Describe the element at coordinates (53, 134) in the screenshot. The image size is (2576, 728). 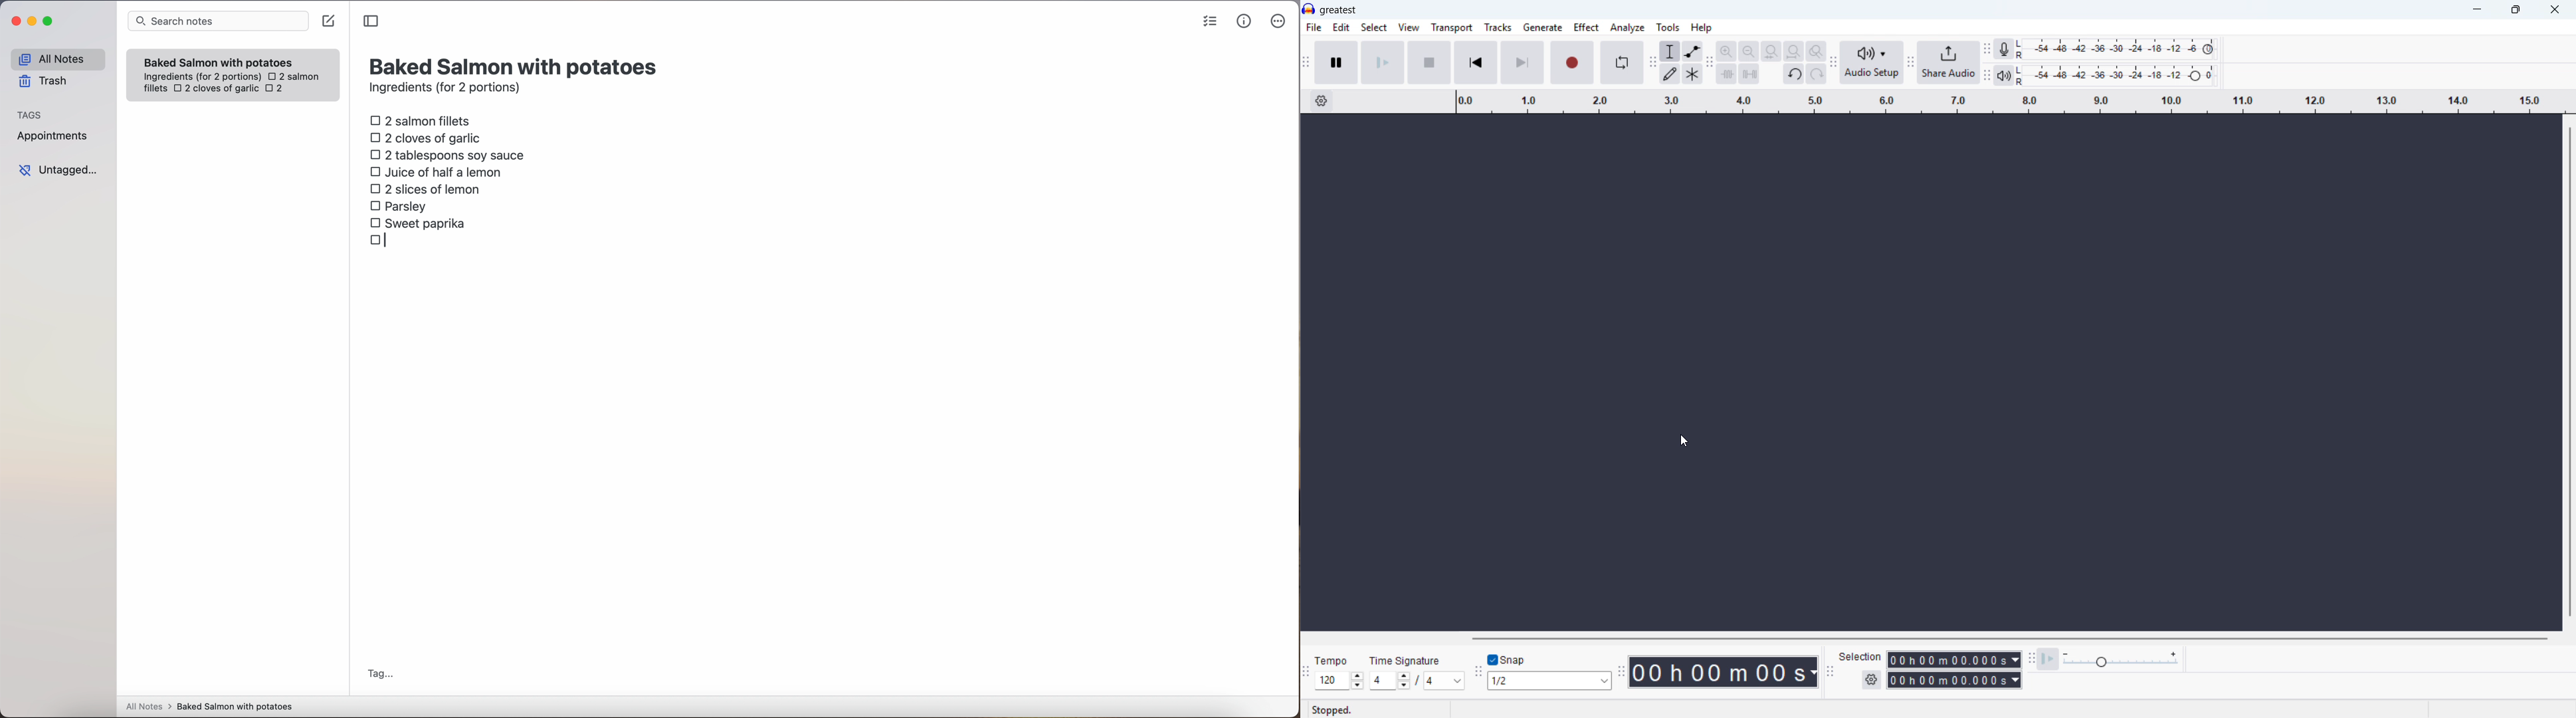
I see `appointments tag` at that location.